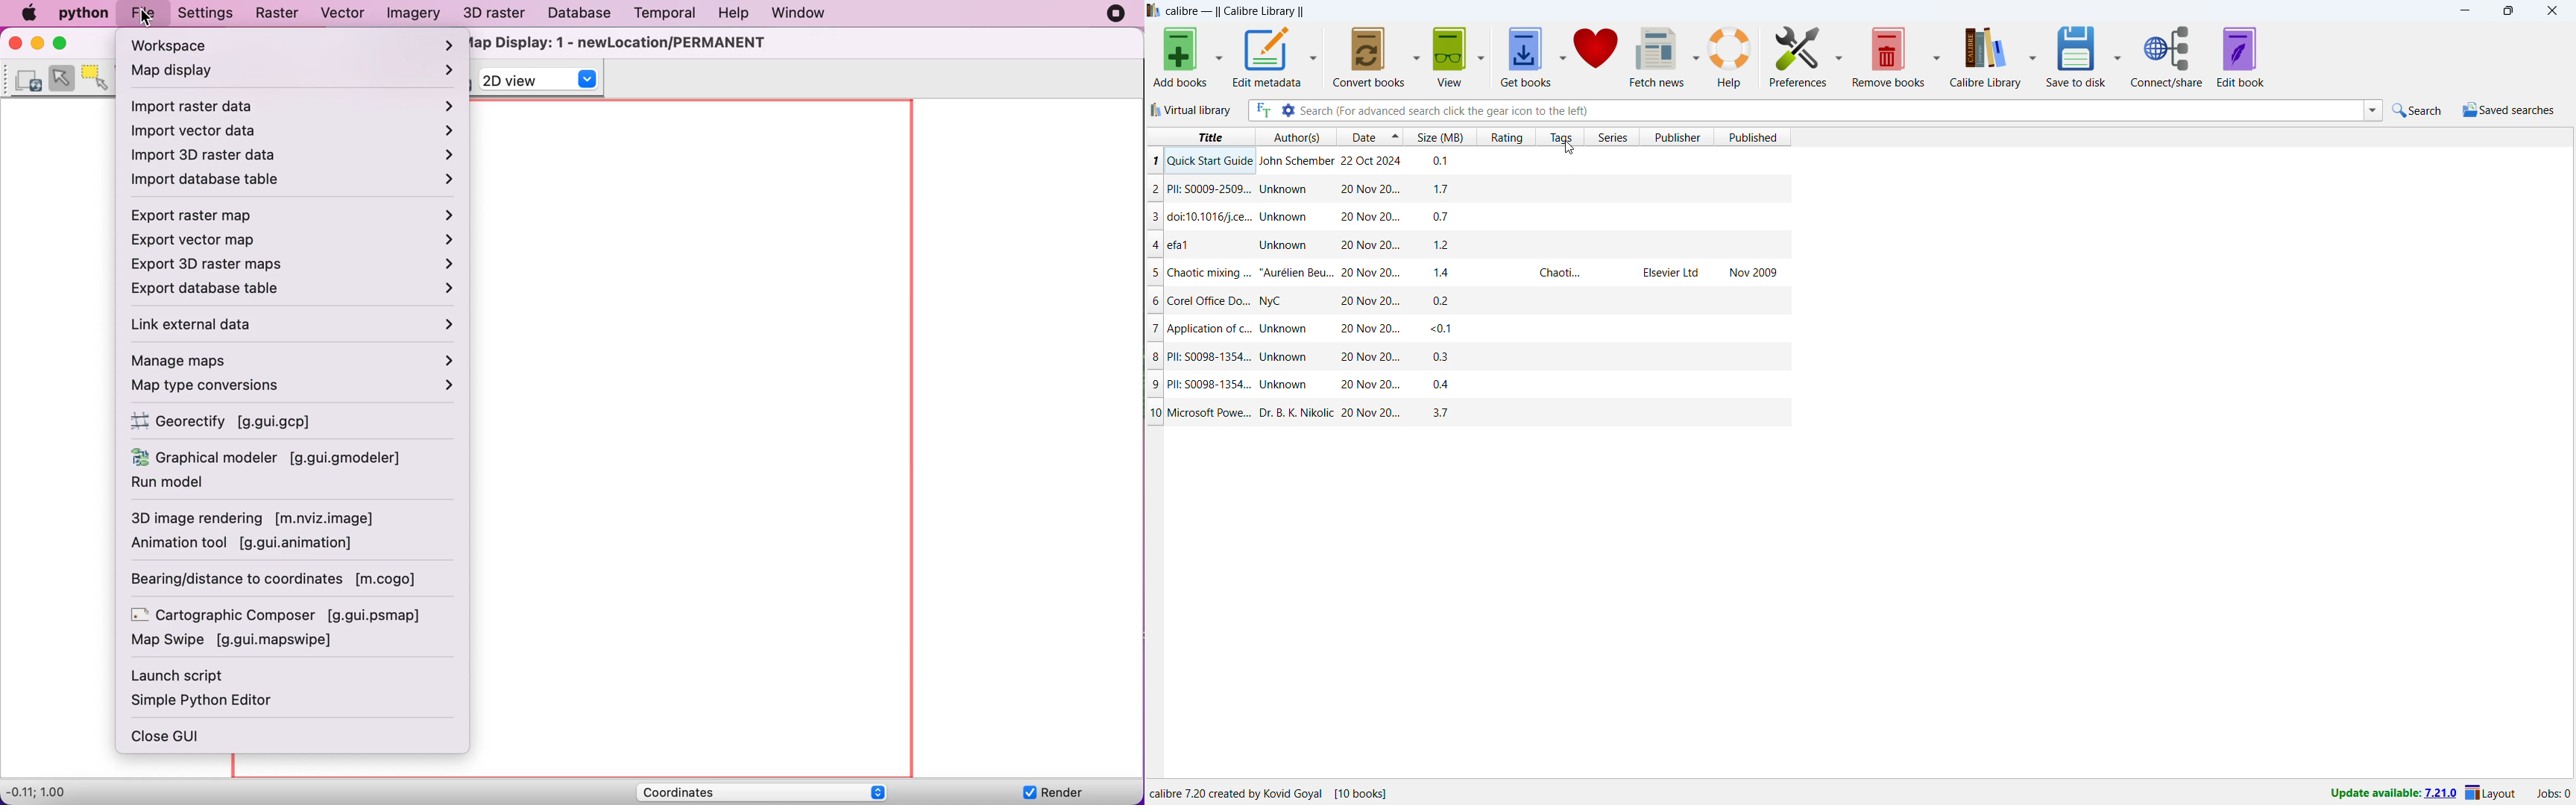 Image resolution: width=2576 pixels, height=812 pixels. Describe the element at coordinates (1731, 55) in the screenshot. I see `help` at that location.